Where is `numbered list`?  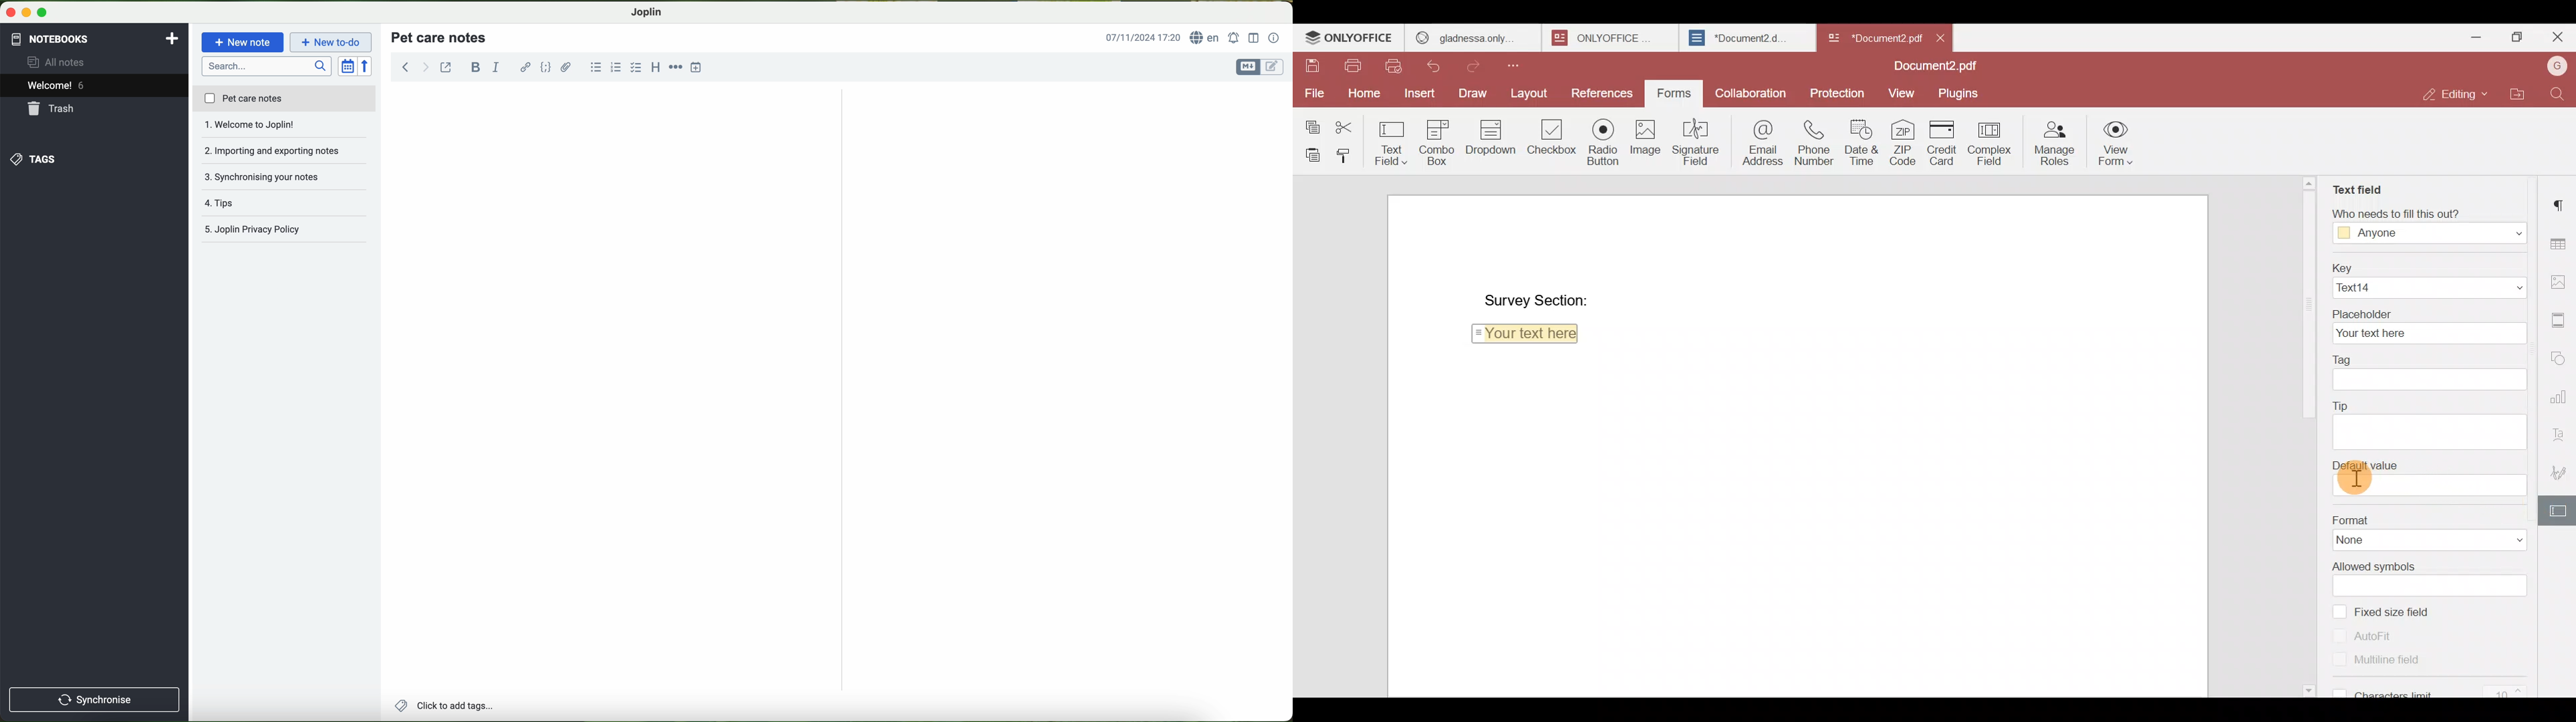
numbered list is located at coordinates (615, 67).